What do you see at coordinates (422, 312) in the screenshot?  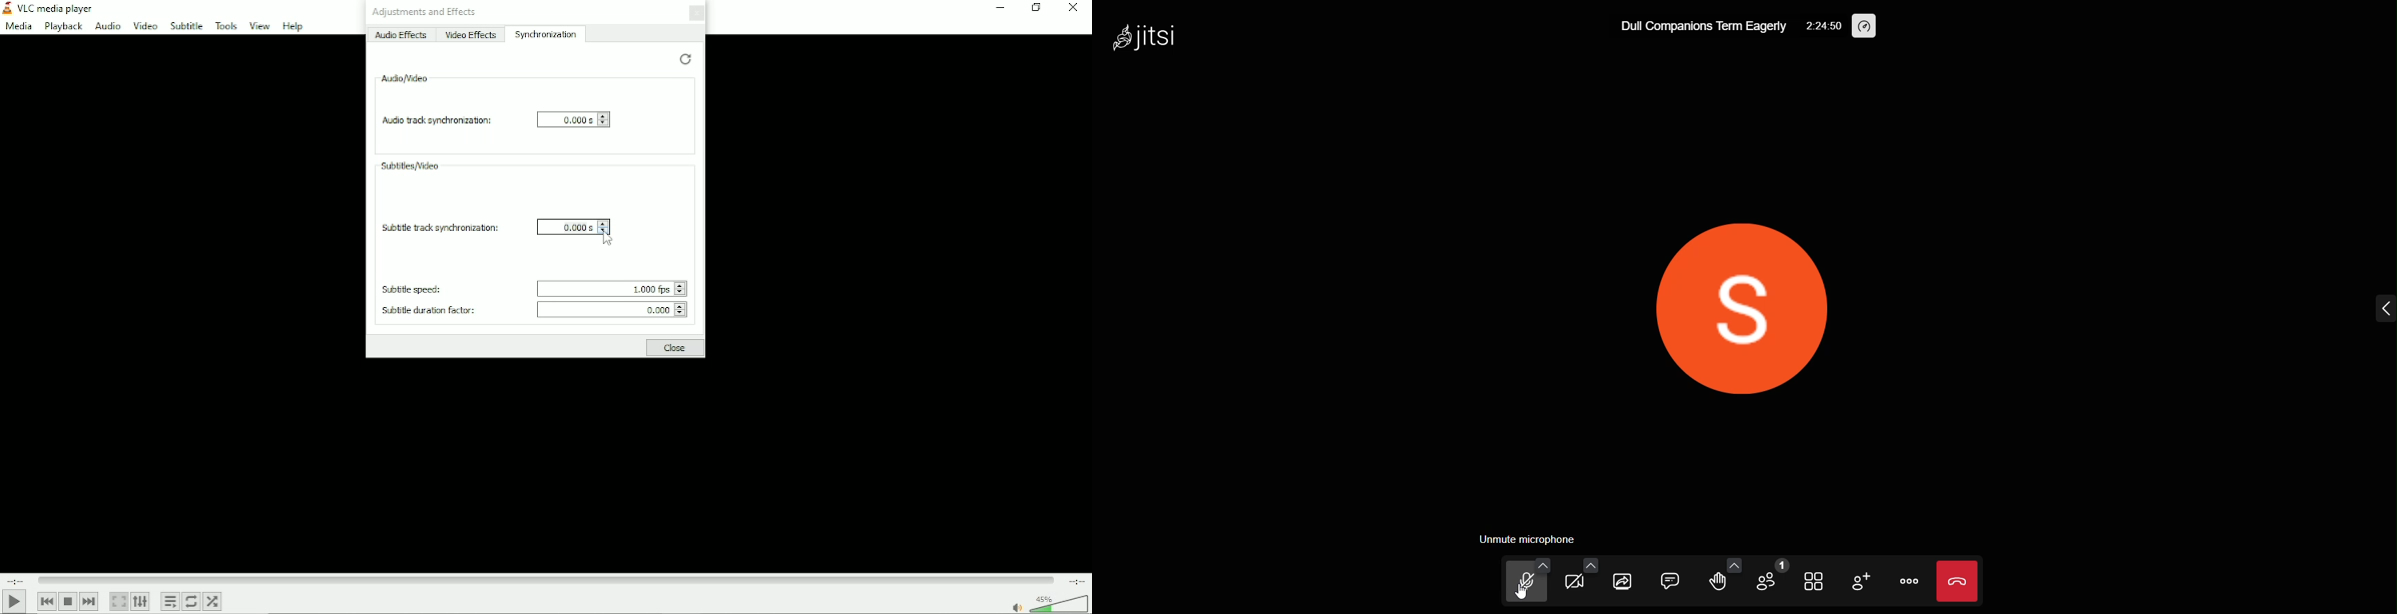 I see `Subtitle duration factor` at bounding box center [422, 312].